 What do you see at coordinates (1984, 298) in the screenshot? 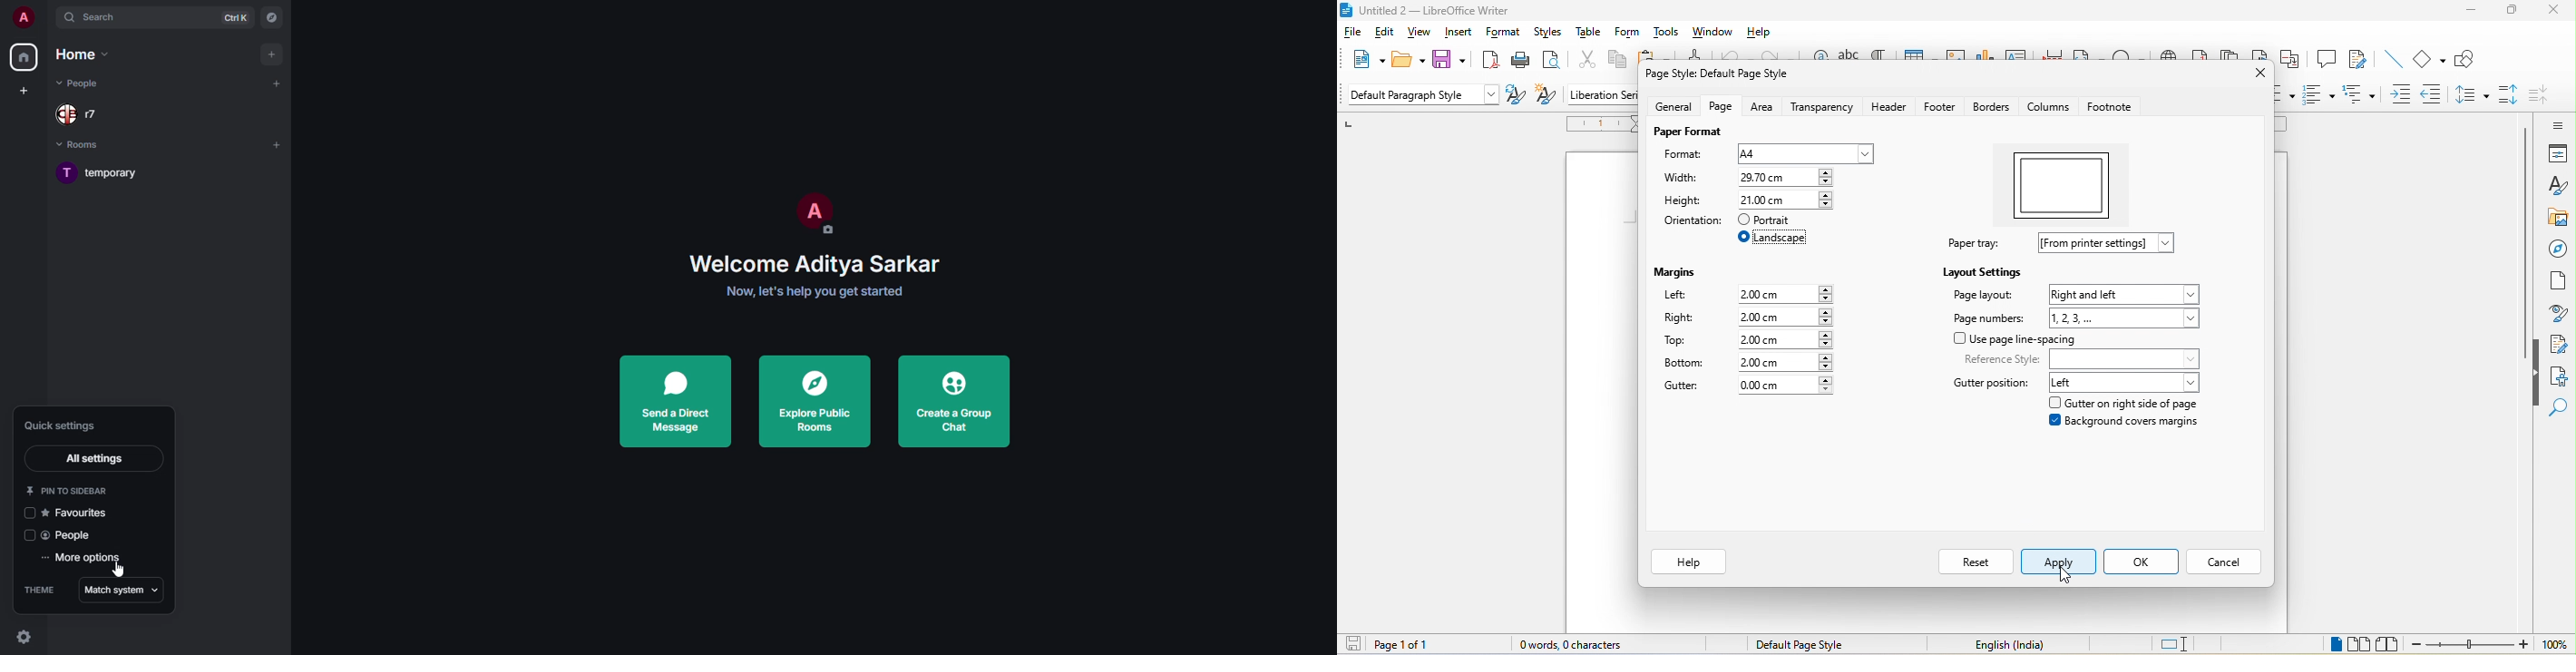
I see `page layout` at bounding box center [1984, 298].